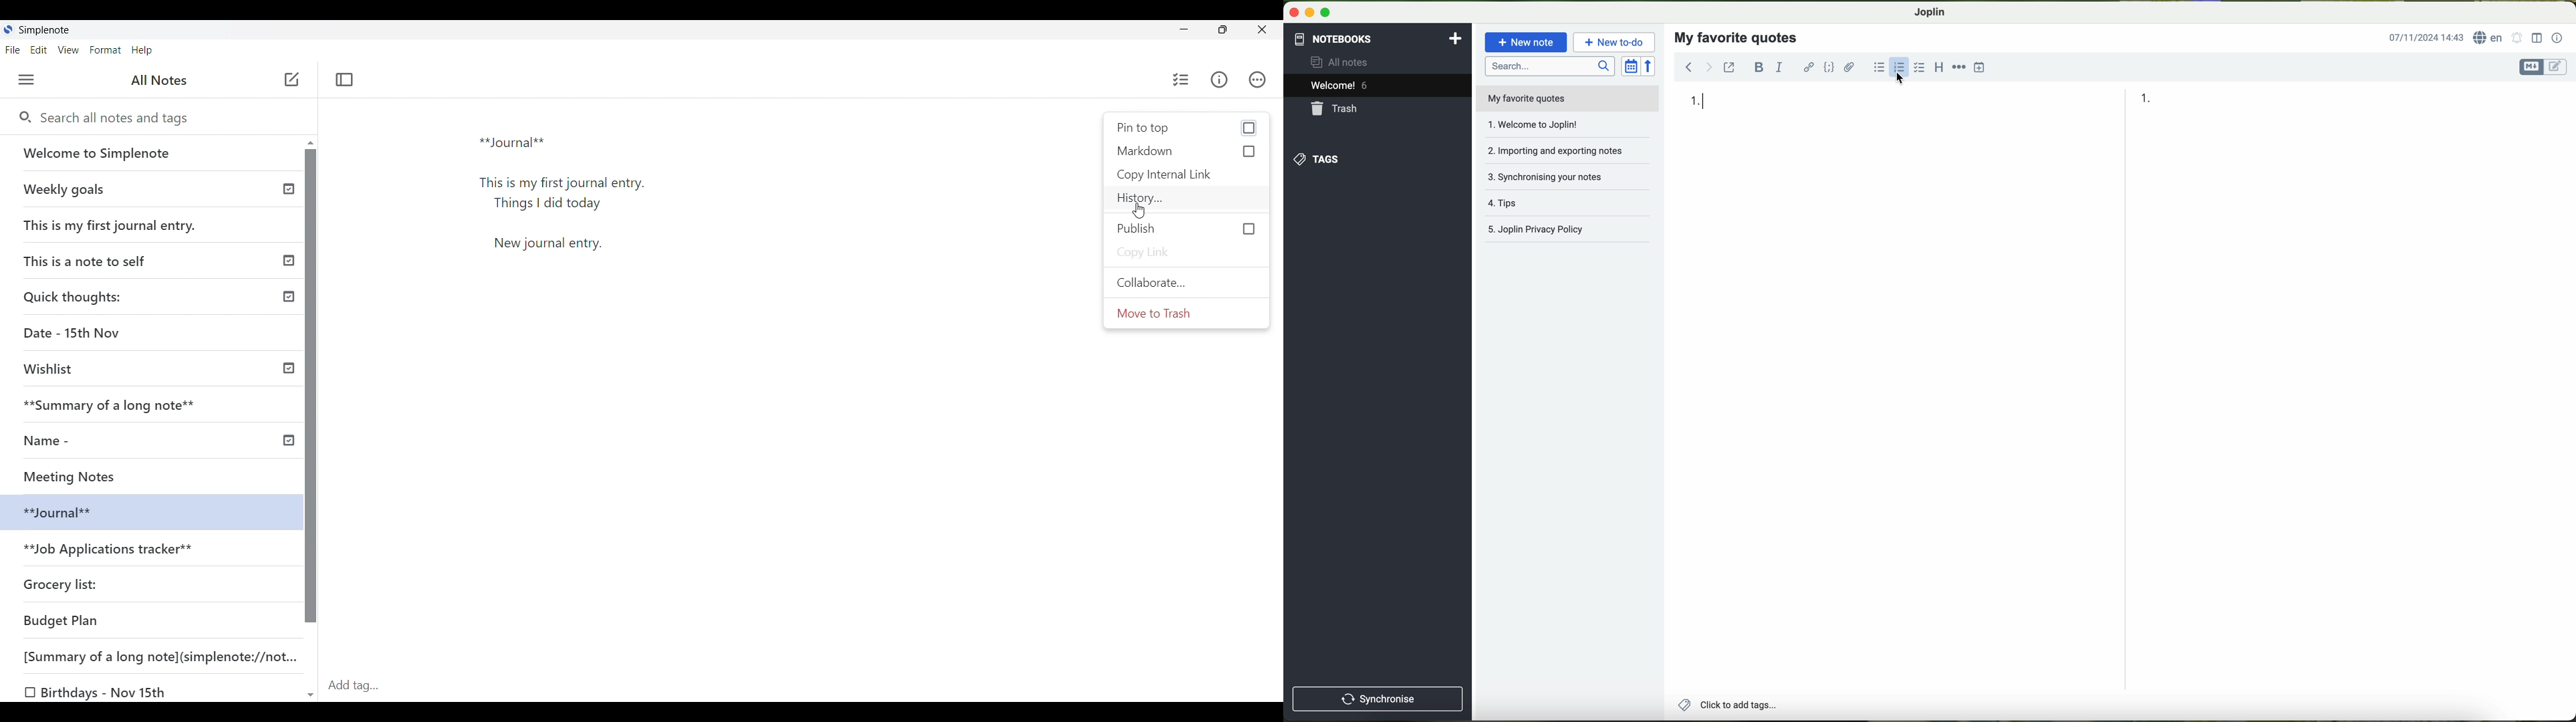 The height and width of the screenshot is (728, 2576). Describe the element at coordinates (2543, 66) in the screenshot. I see `toggle editor` at that location.